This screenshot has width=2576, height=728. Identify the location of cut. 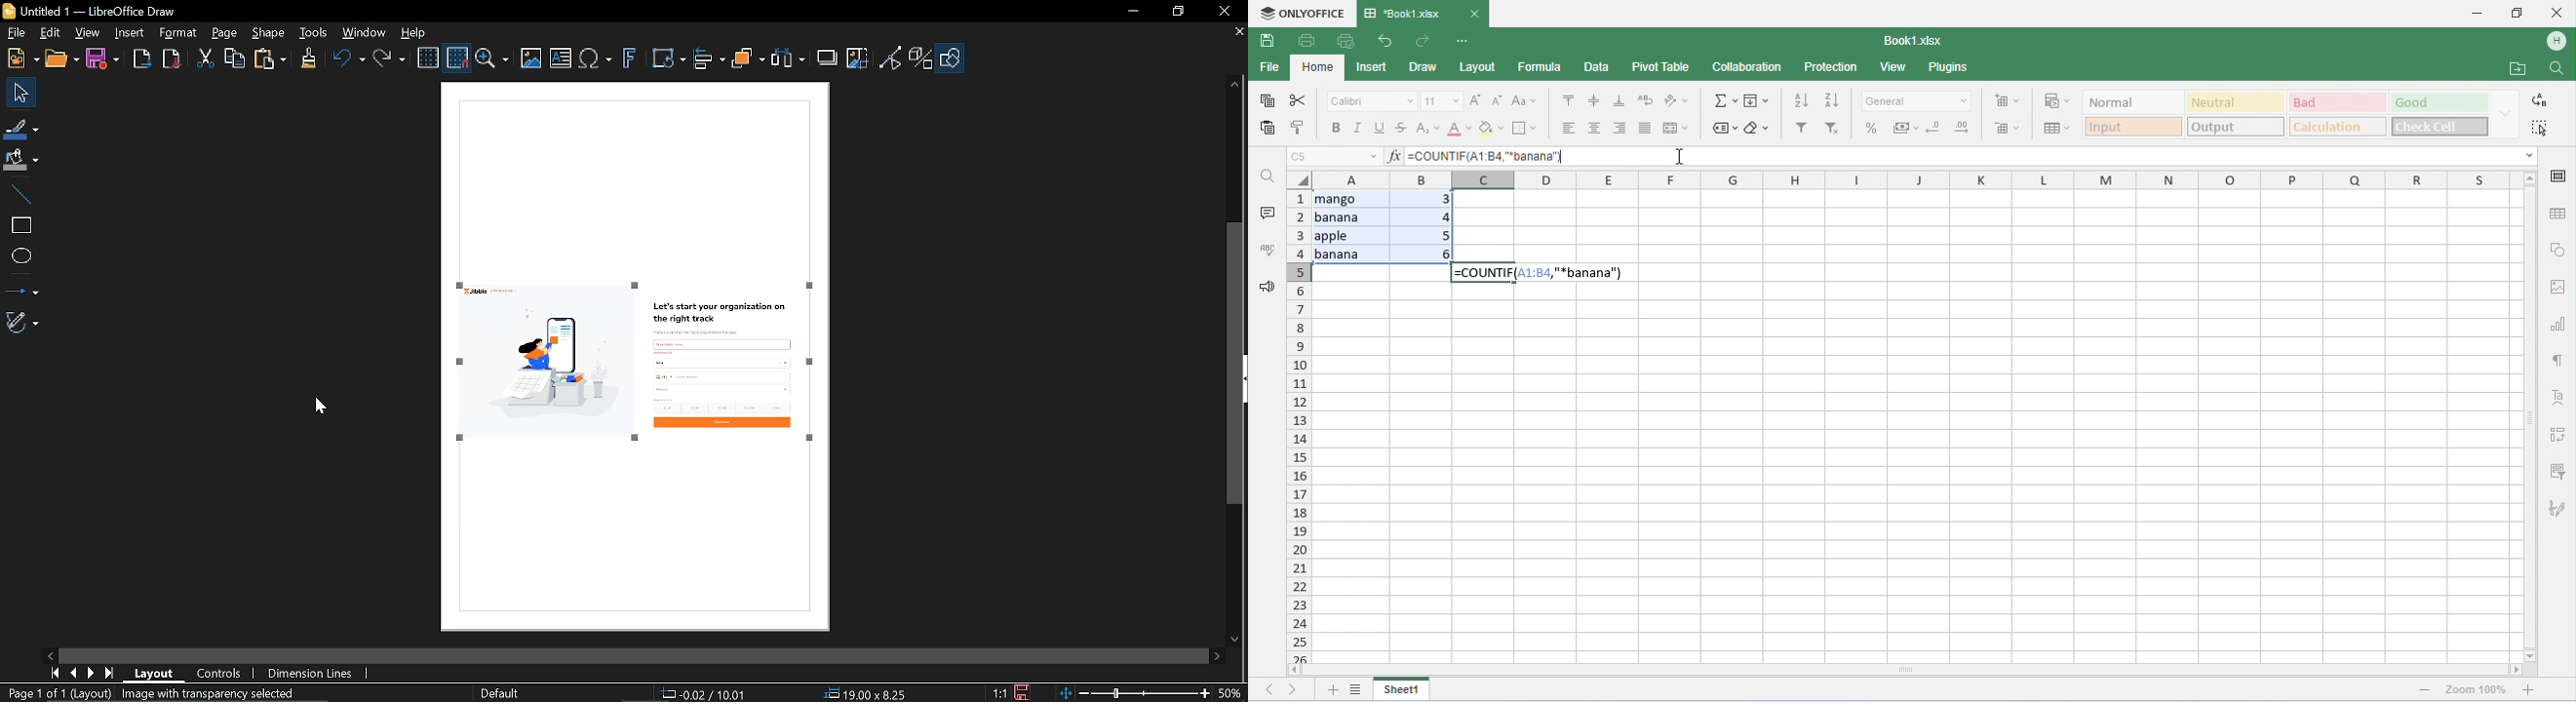
(1301, 100).